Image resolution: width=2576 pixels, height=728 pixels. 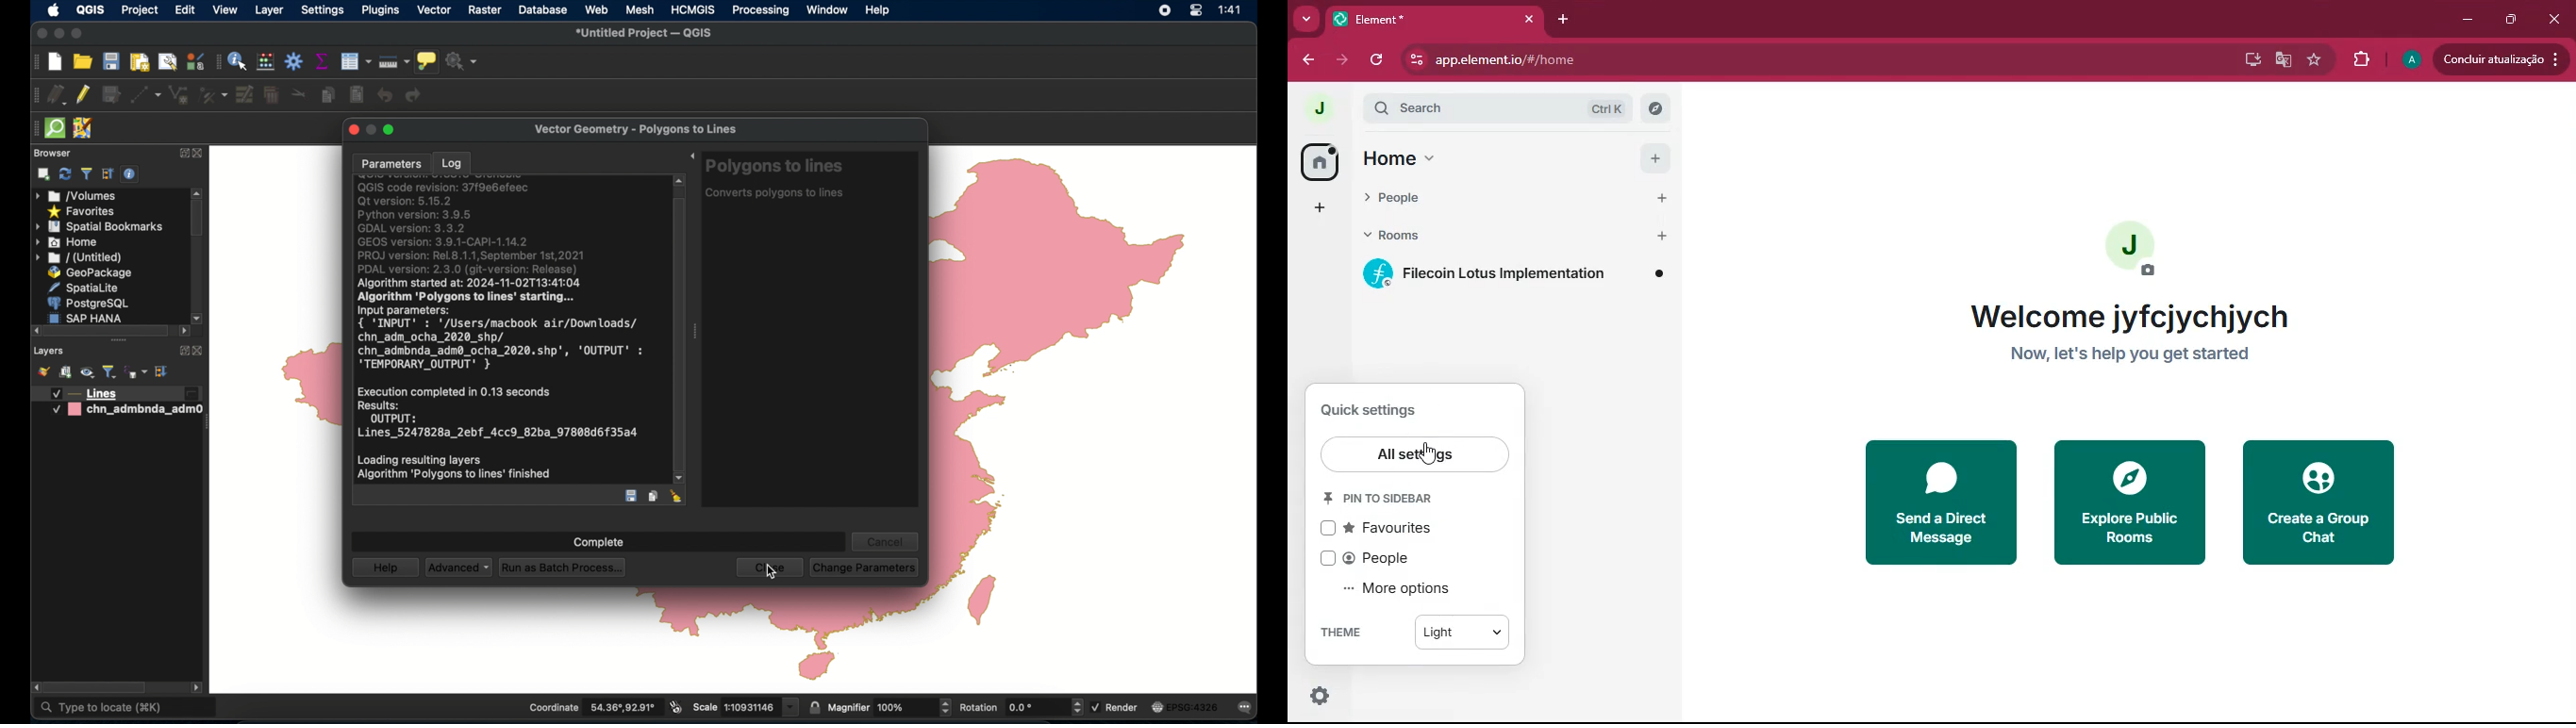 I want to click on close, so click(x=2555, y=19).